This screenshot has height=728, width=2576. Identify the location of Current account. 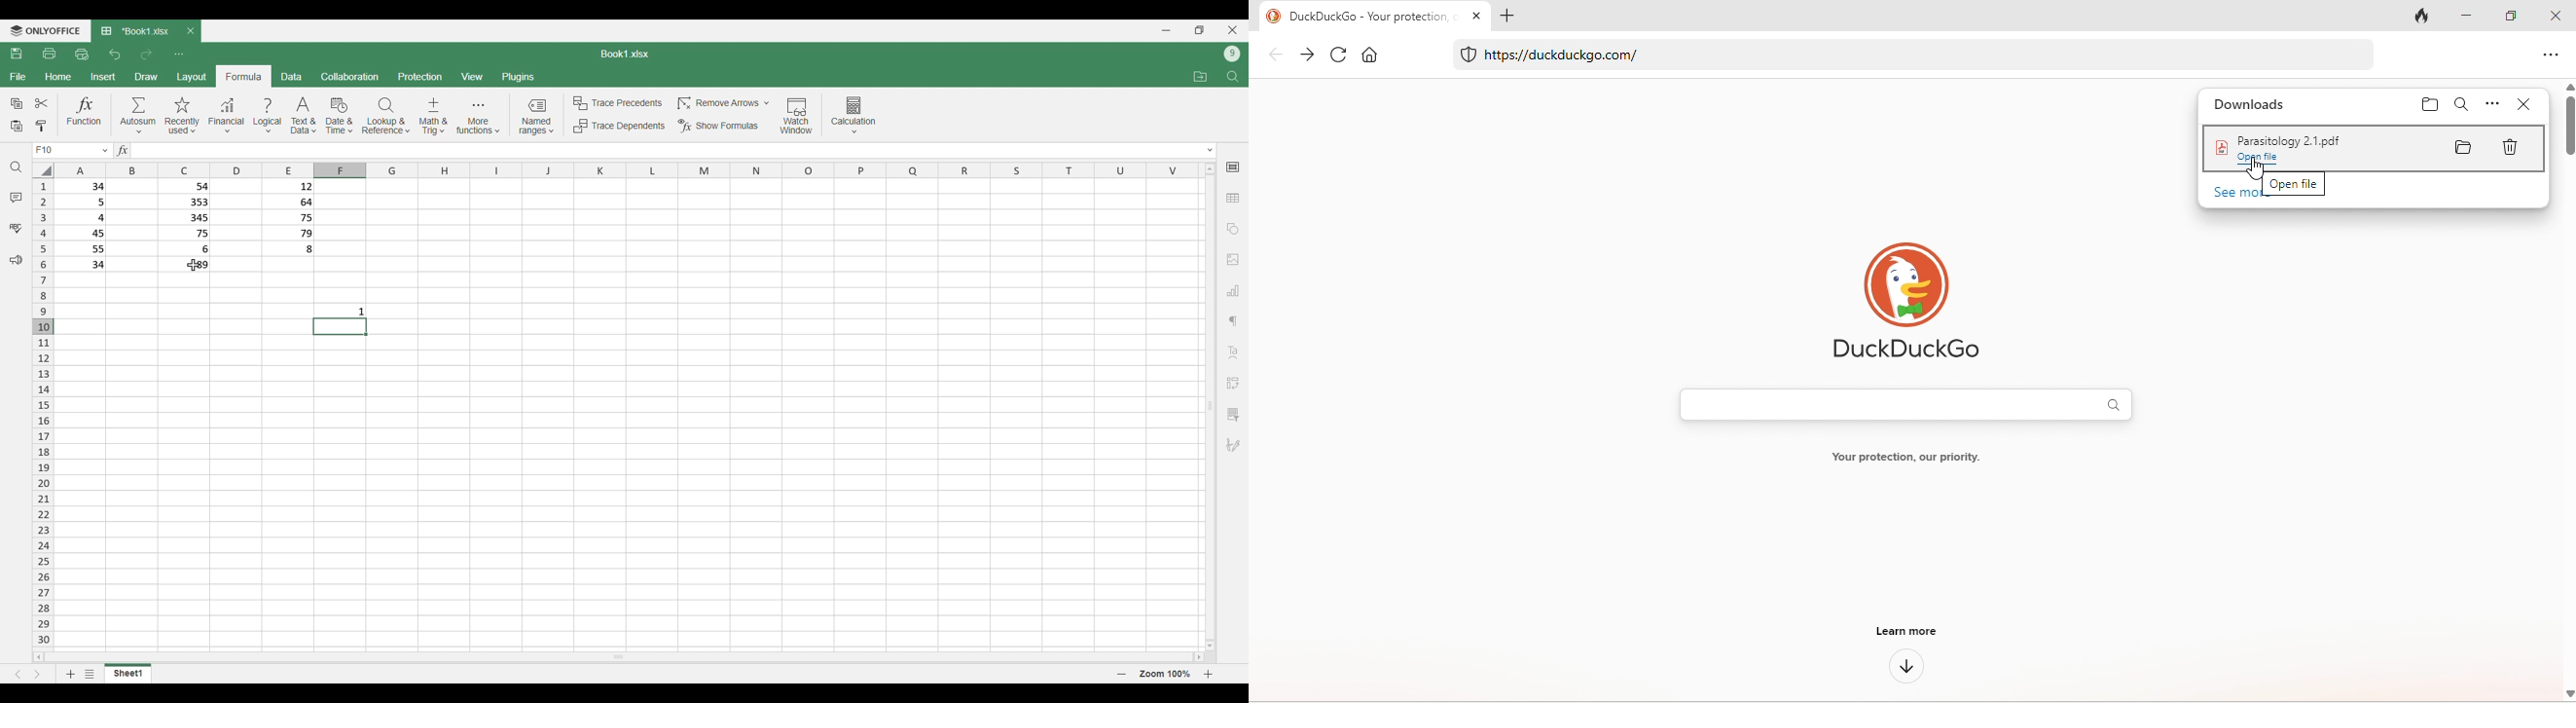
(1233, 54).